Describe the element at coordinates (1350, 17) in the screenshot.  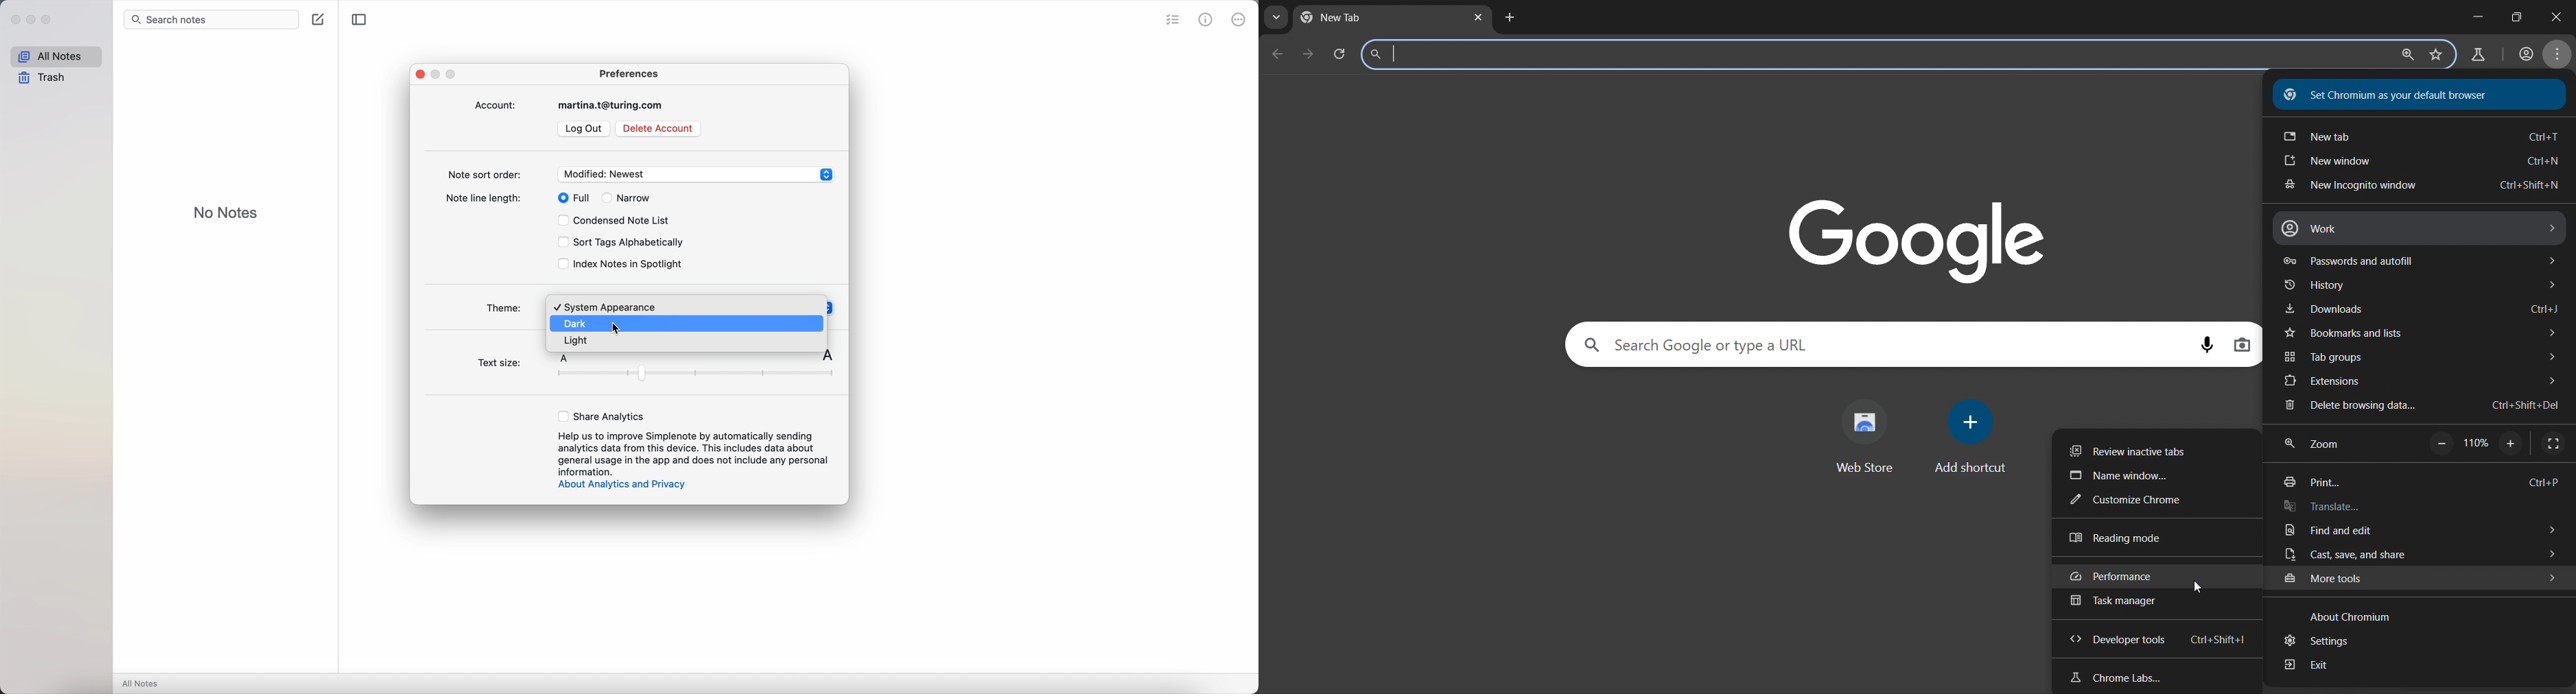
I see `new tab` at that location.